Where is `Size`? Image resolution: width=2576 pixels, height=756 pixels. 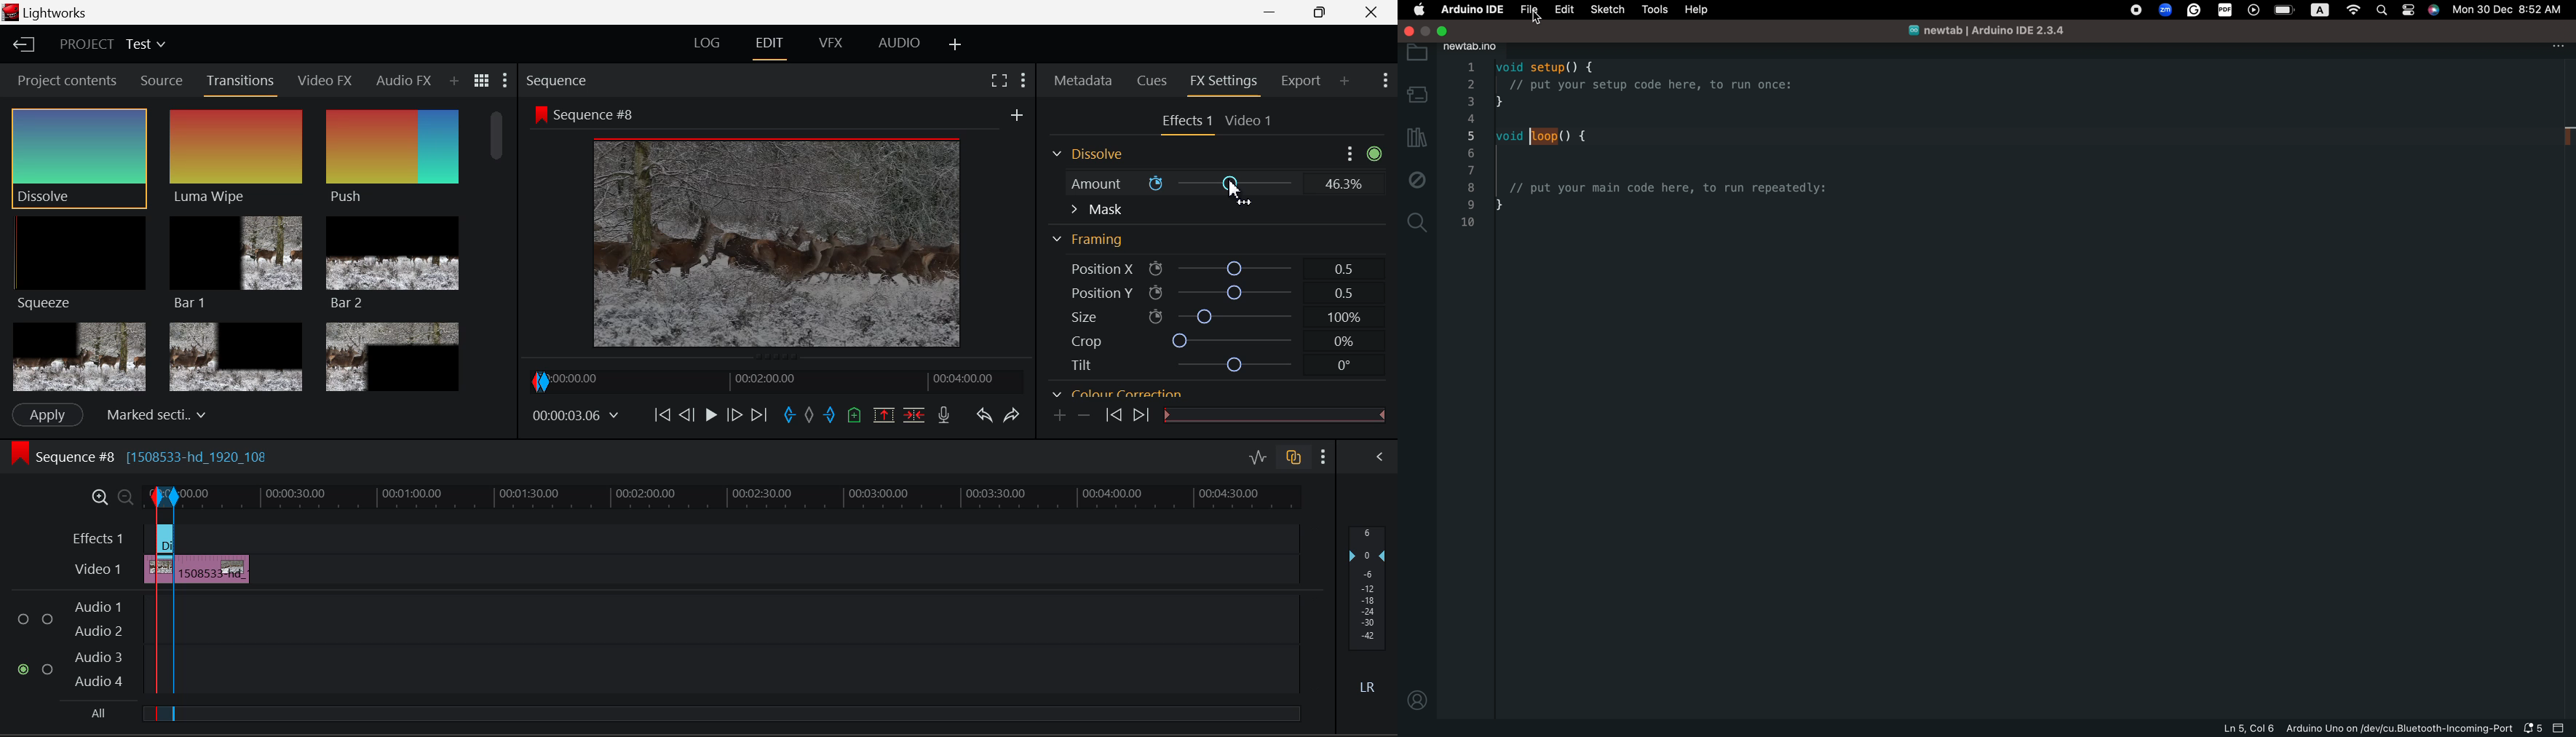 Size is located at coordinates (1208, 317).